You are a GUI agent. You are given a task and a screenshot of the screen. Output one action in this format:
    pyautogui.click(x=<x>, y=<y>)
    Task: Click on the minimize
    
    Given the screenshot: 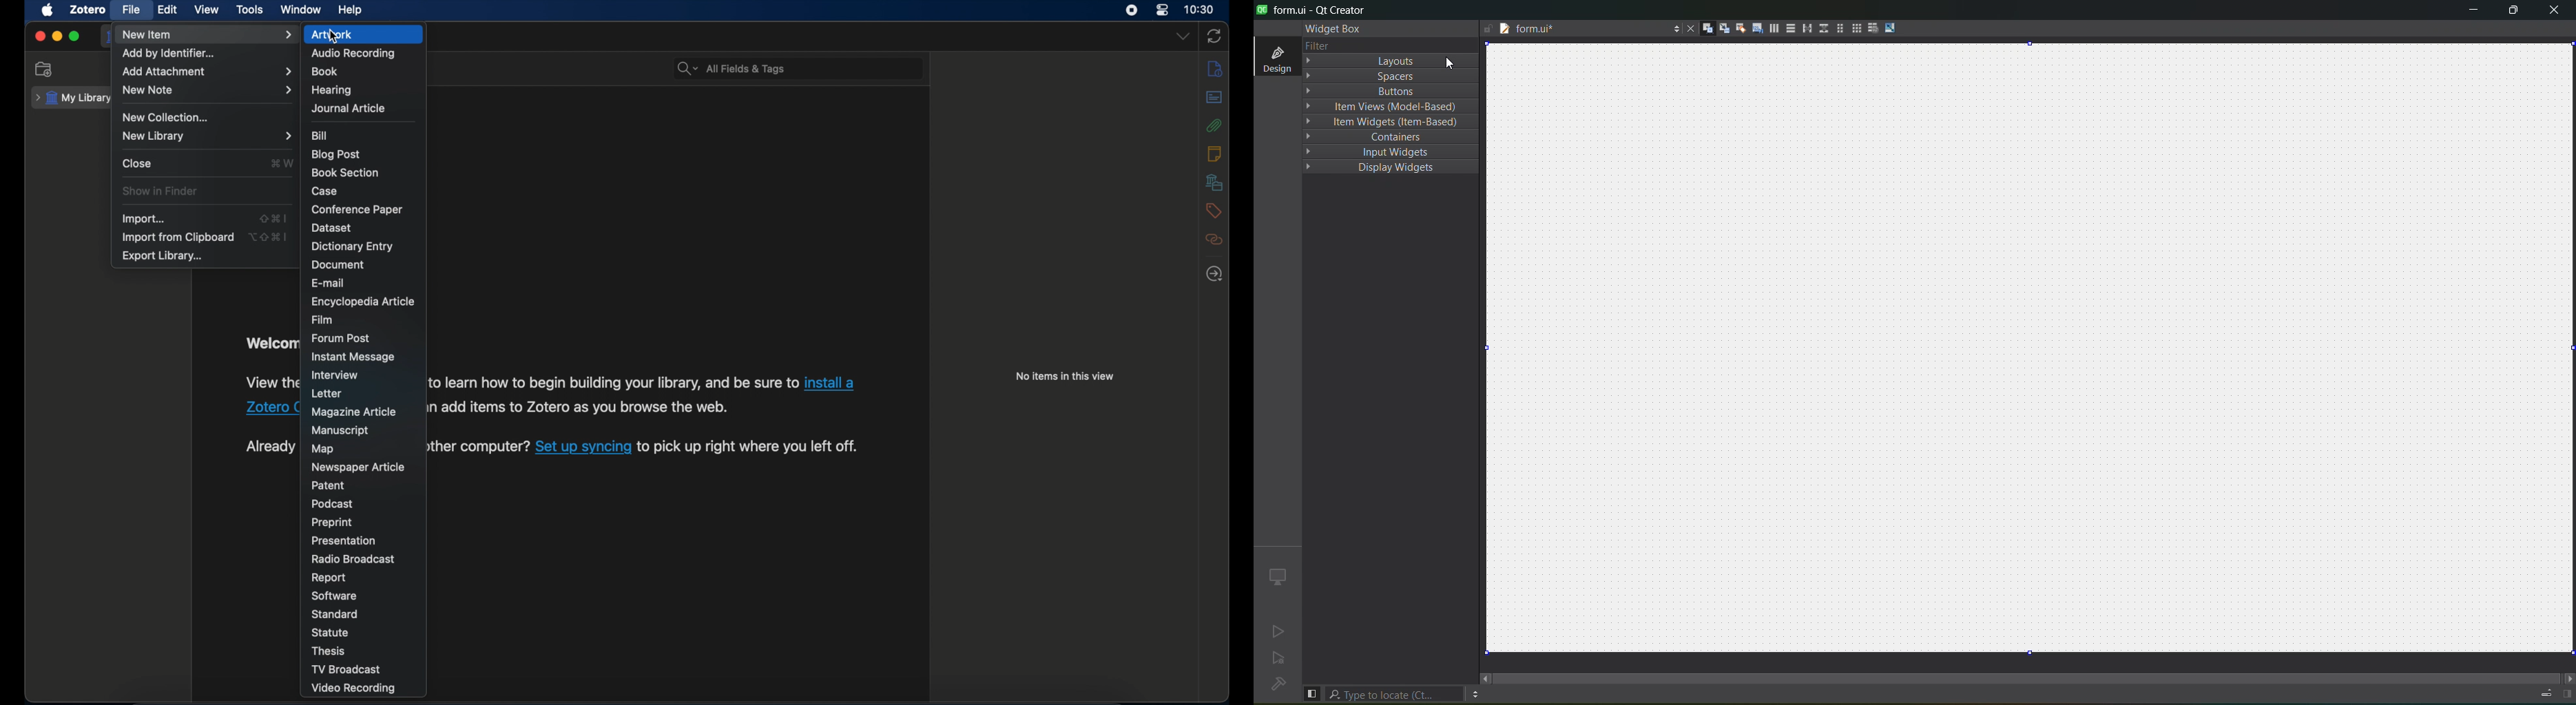 What is the action you would take?
    pyautogui.click(x=2469, y=12)
    